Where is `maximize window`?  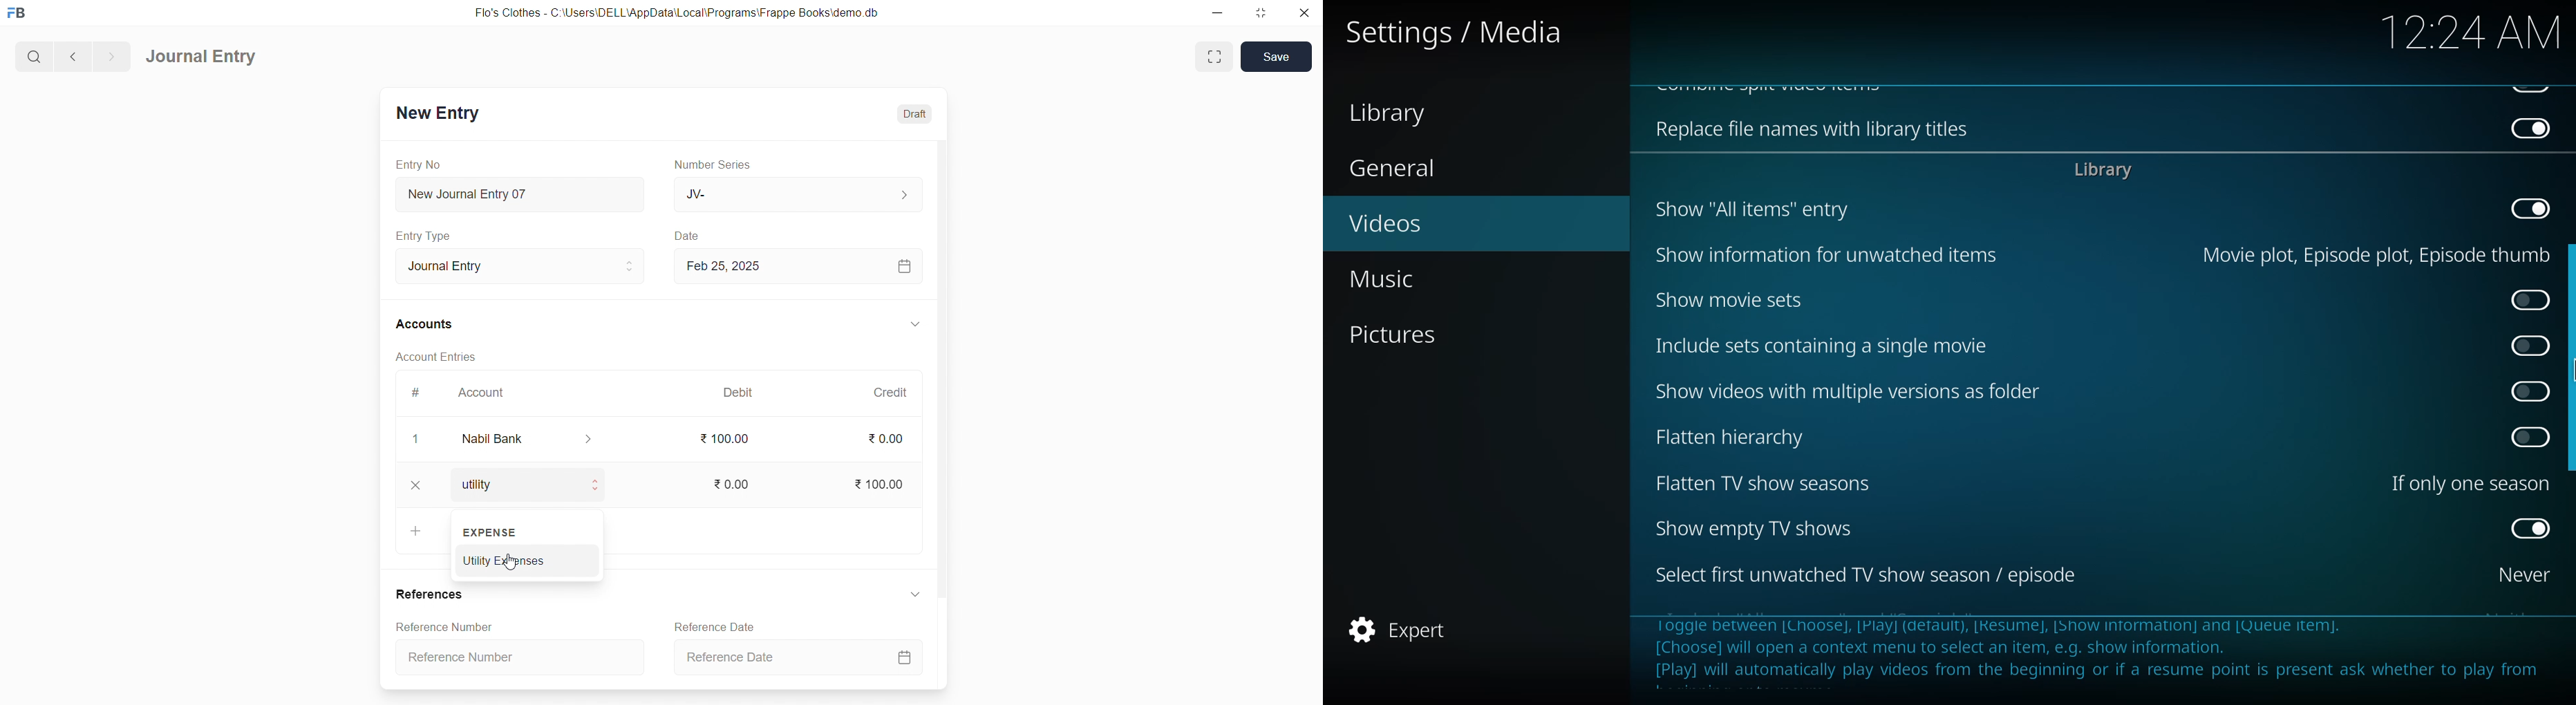 maximize window is located at coordinates (1212, 56).